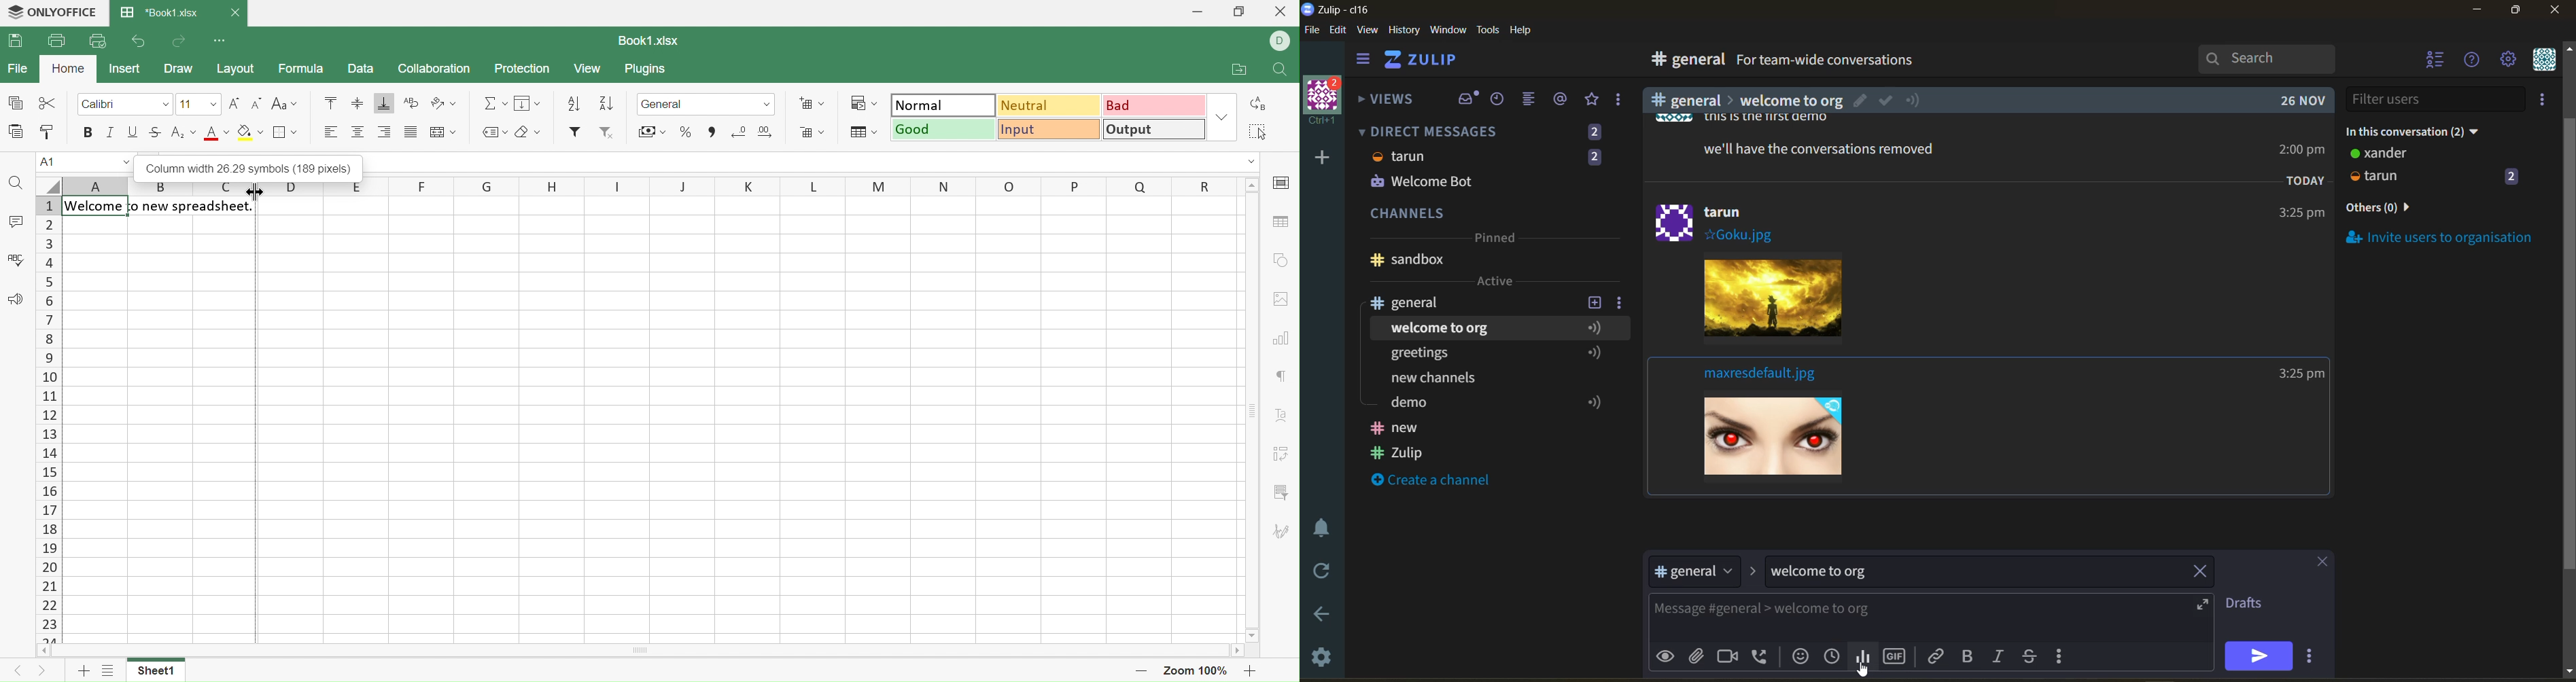 The image size is (2576, 700). Describe the element at coordinates (15, 183) in the screenshot. I see `Find` at that location.